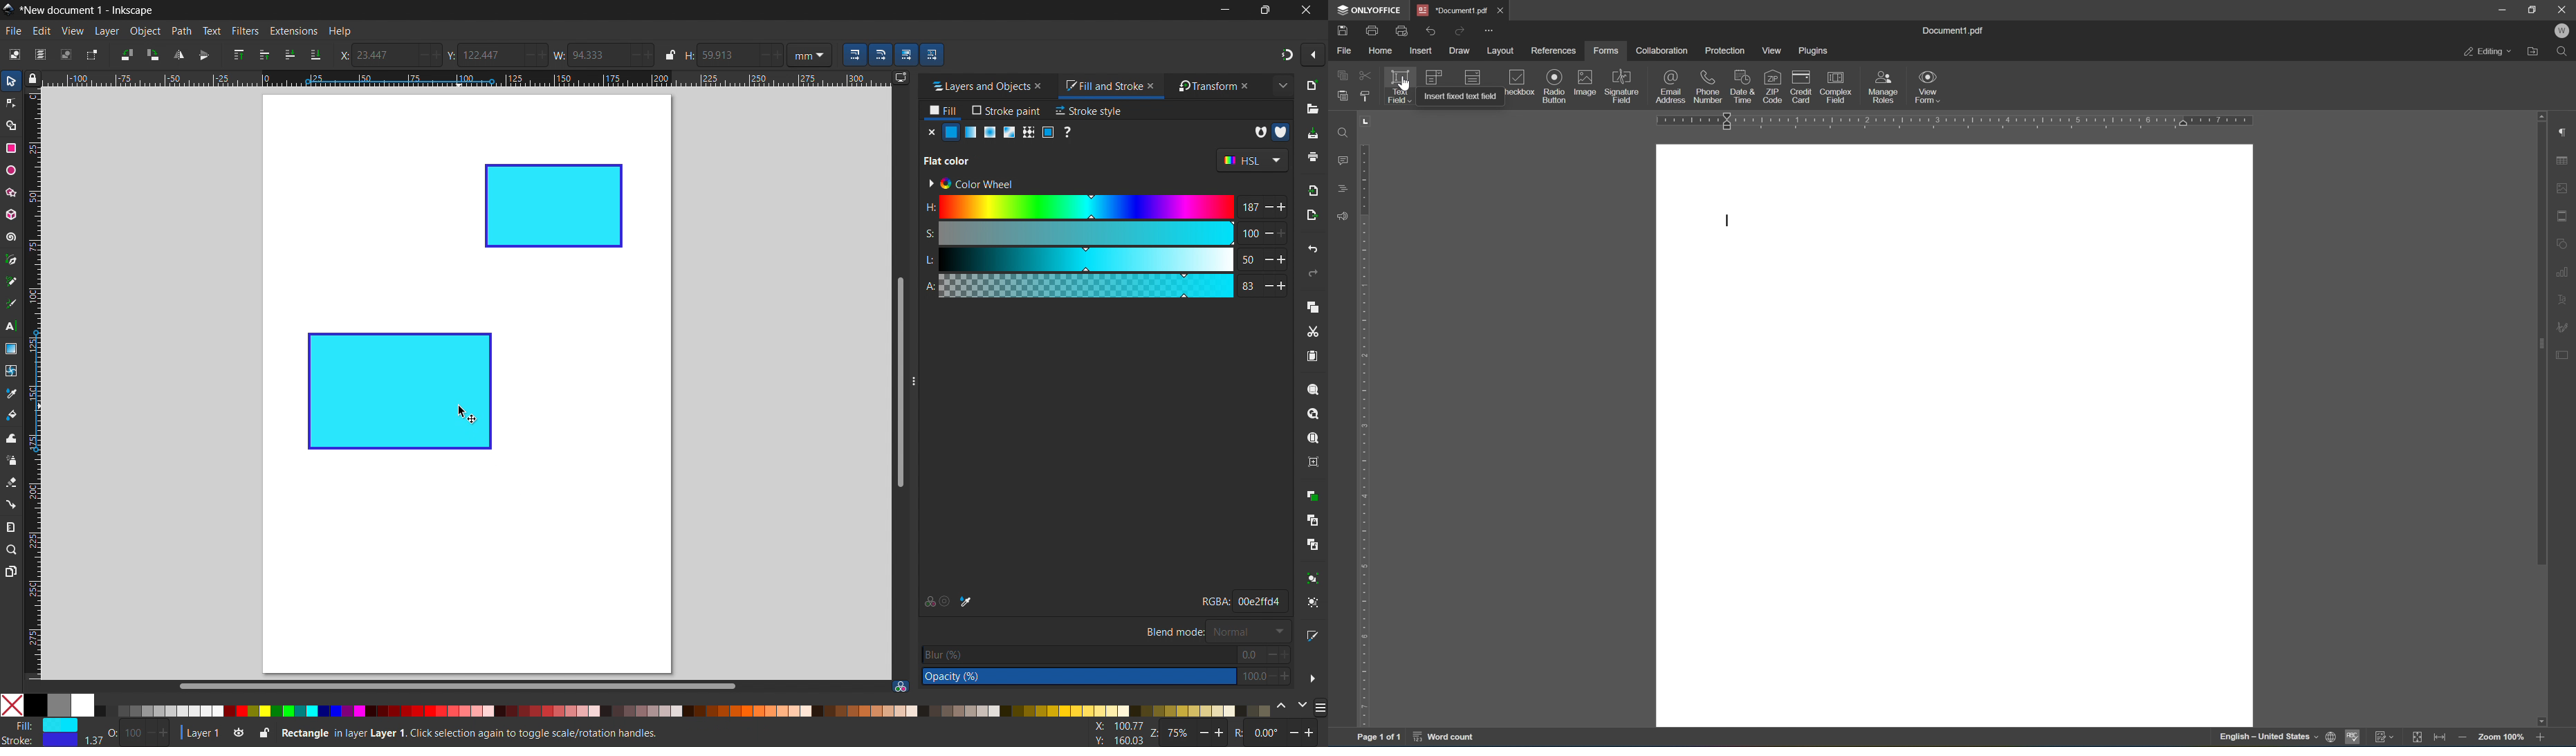 This screenshot has width=2576, height=756. Describe the element at coordinates (945, 602) in the screenshot. I see `out of gamut` at that location.